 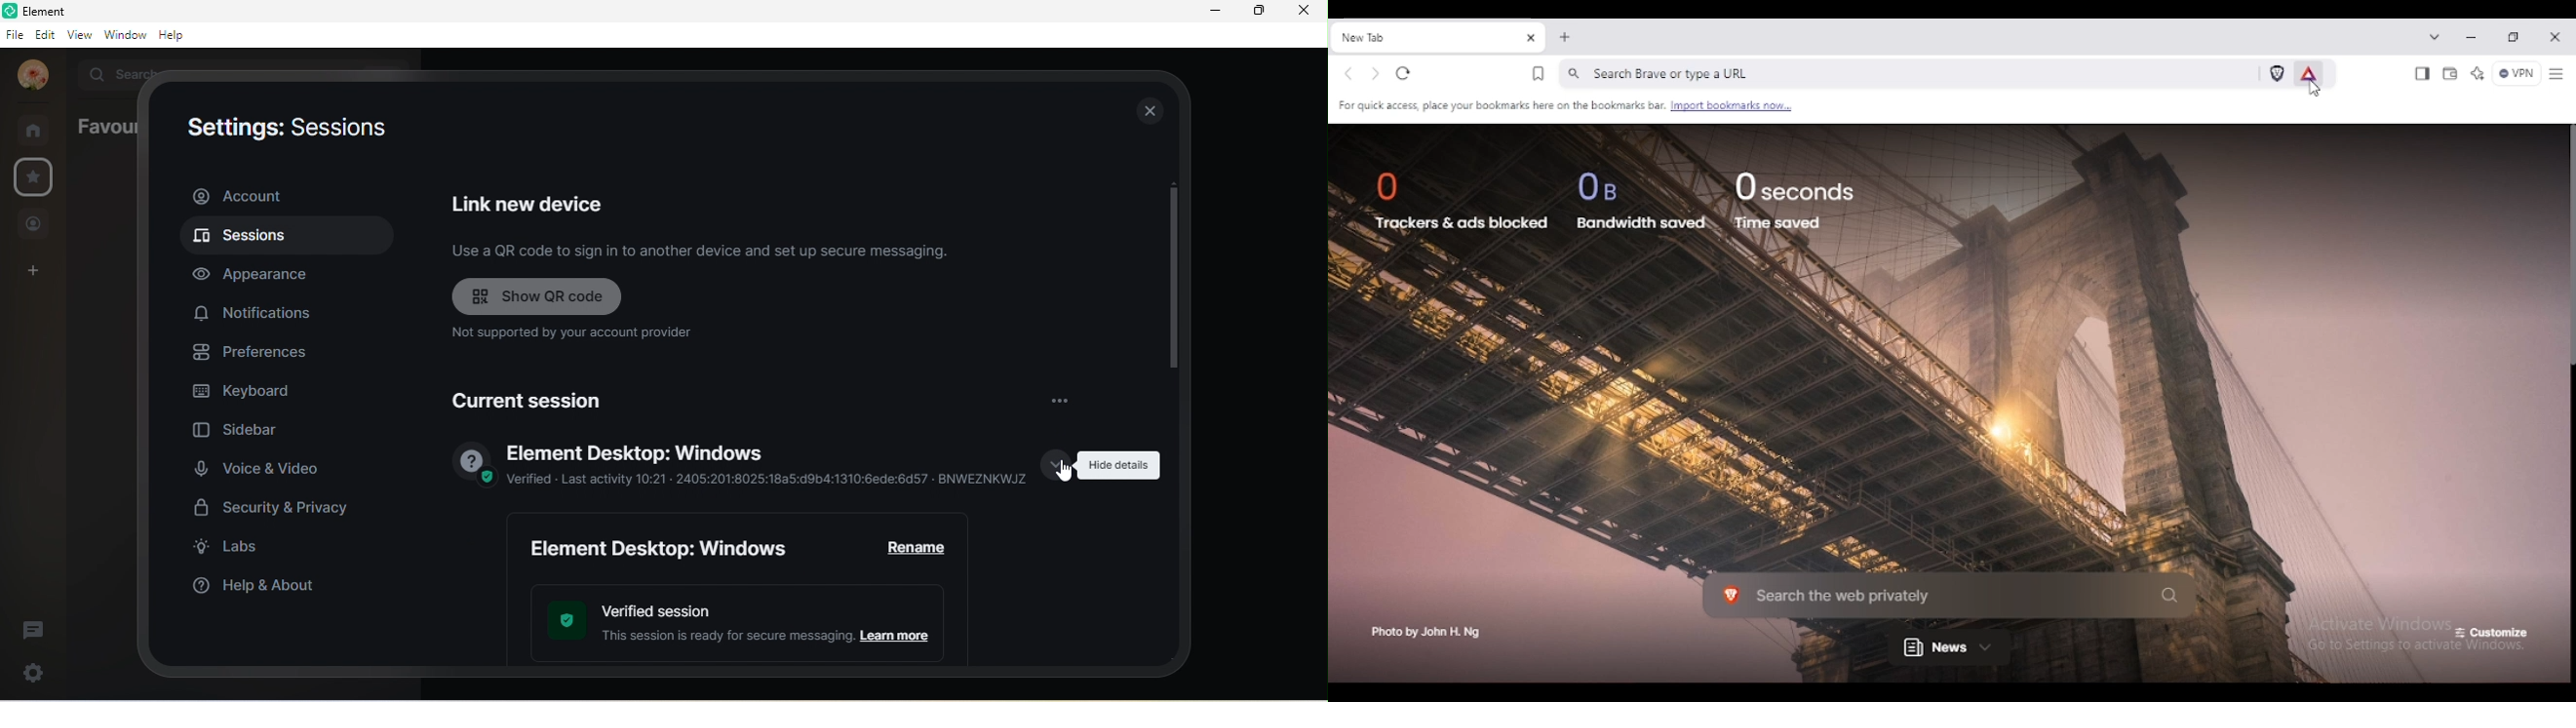 I want to click on verified image, so click(x=475, y=465).